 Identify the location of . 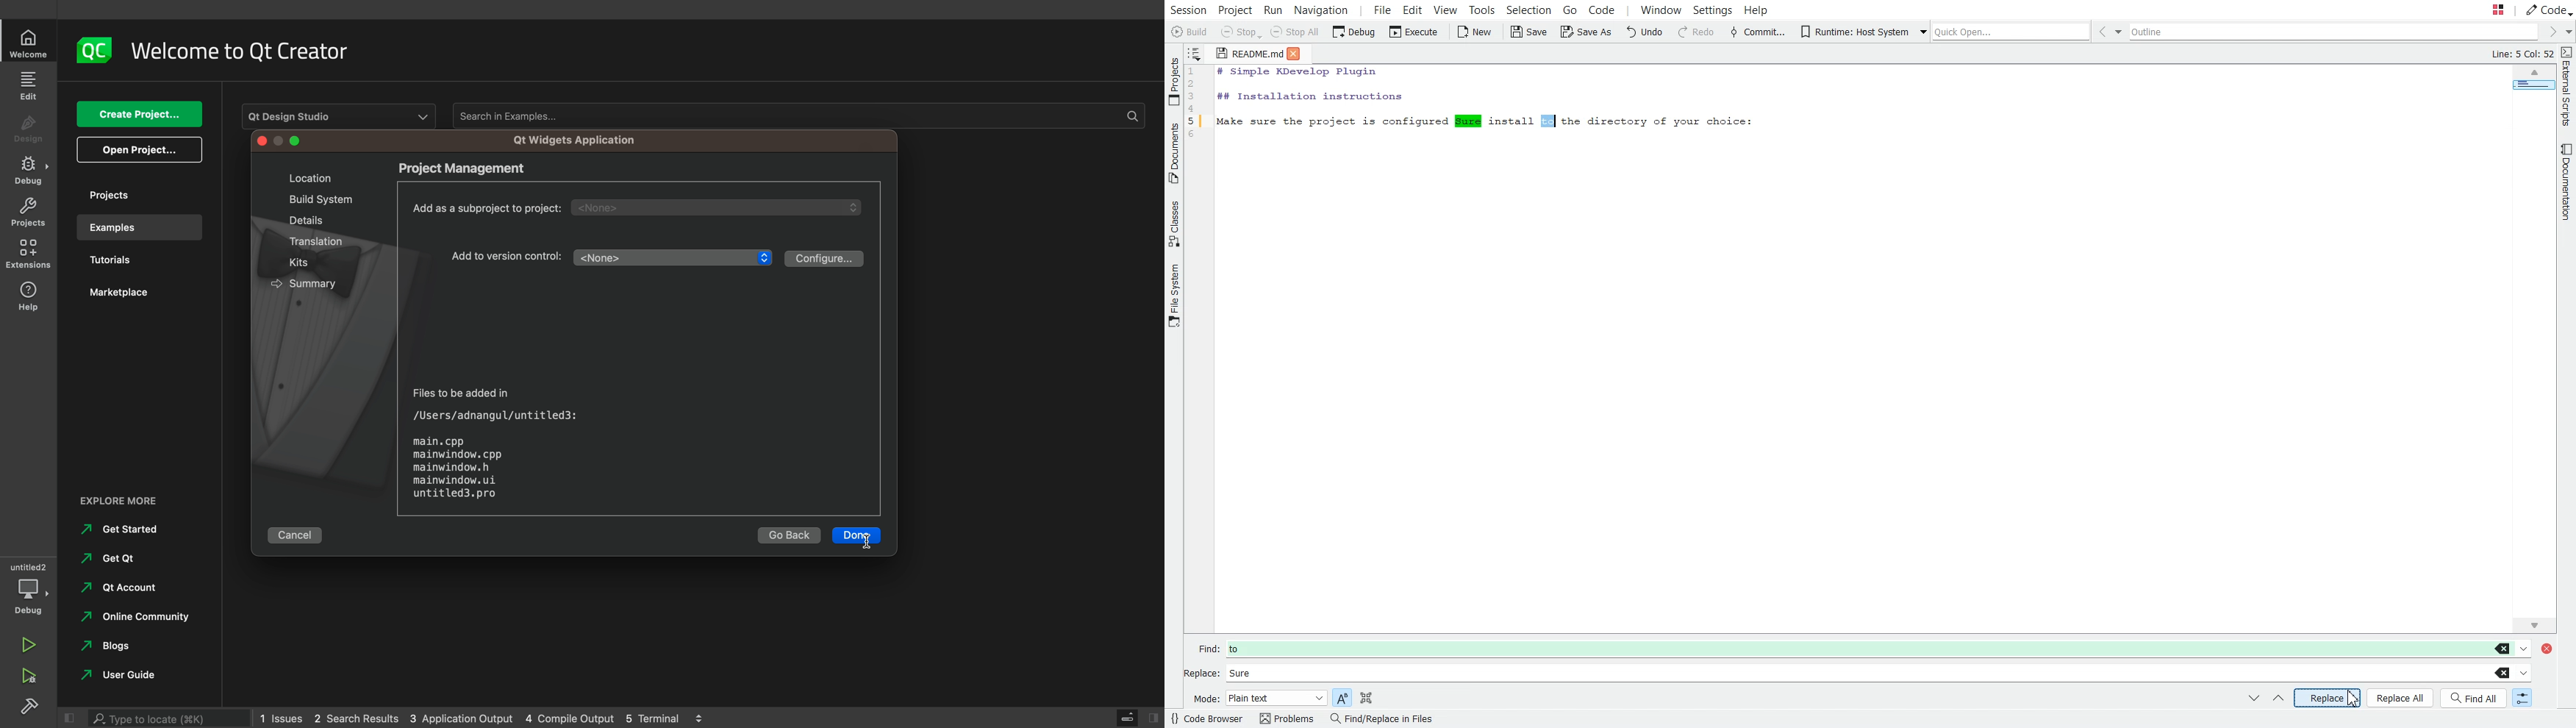
(115, 677).